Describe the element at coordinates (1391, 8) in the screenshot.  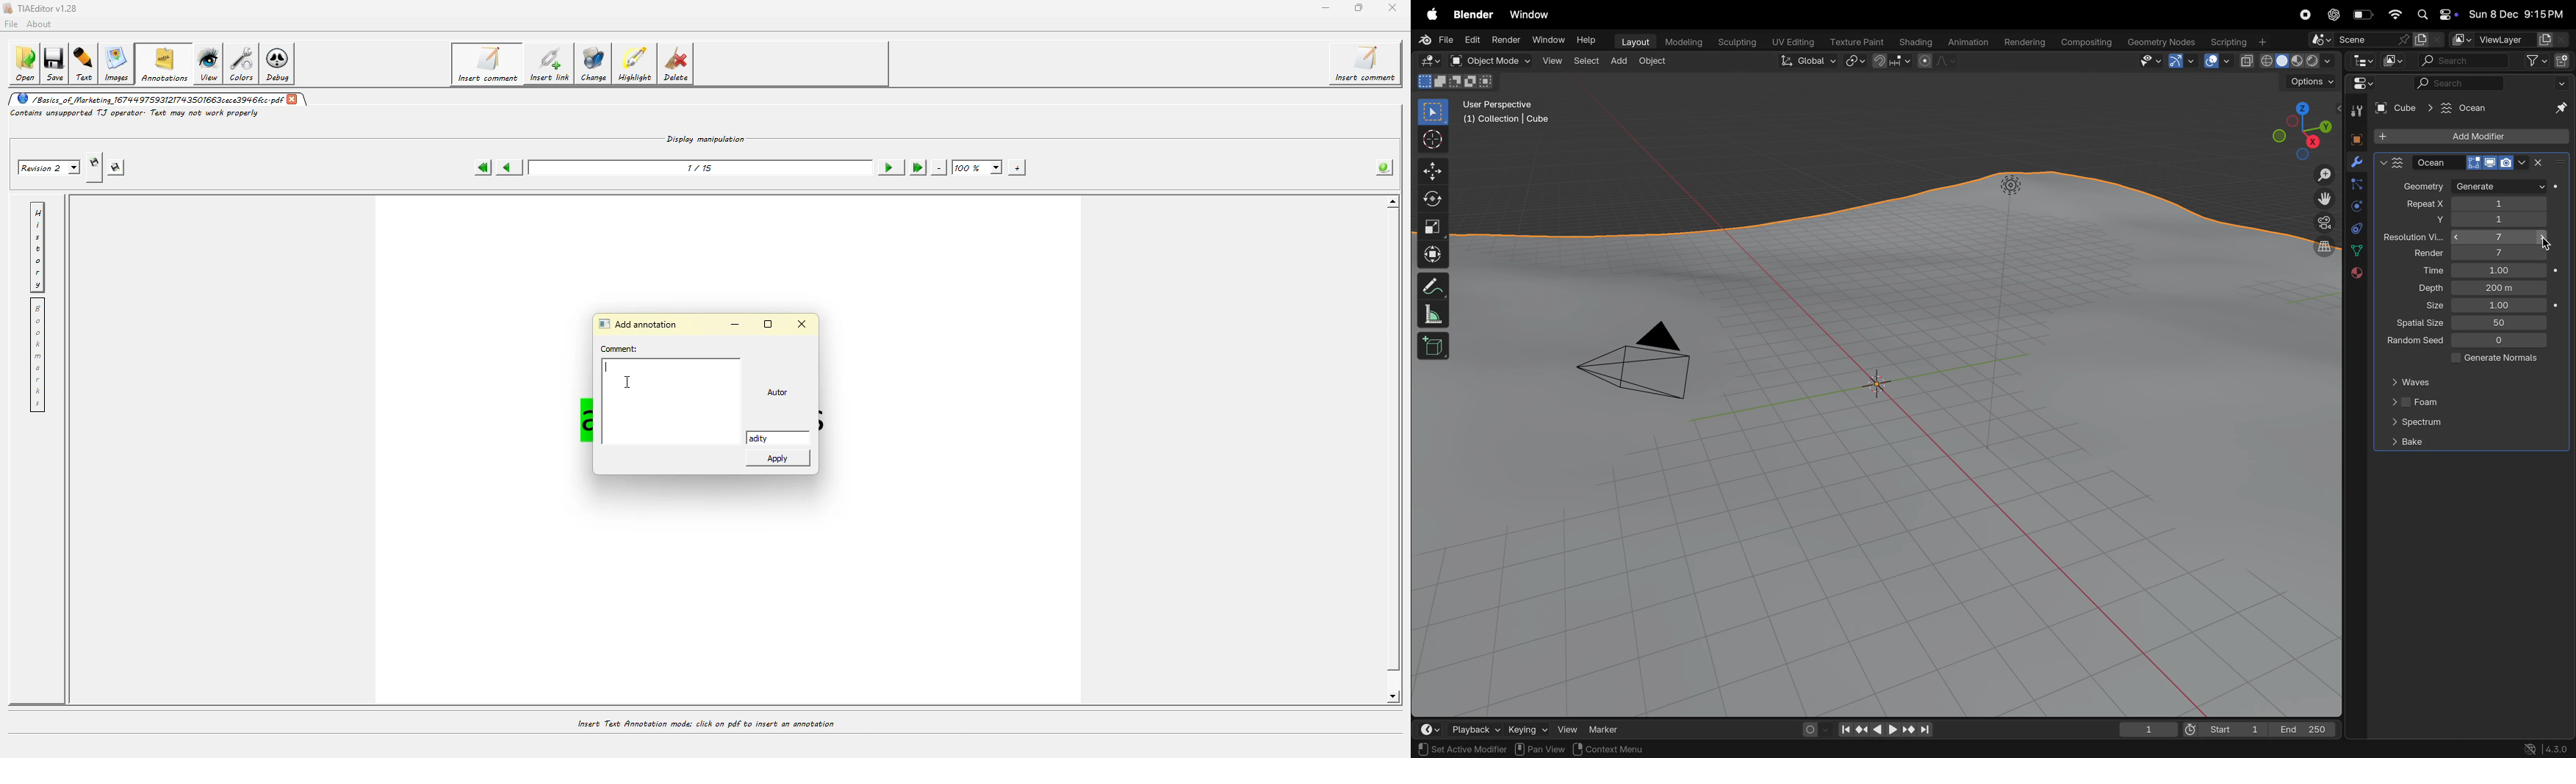
I see `close` at that location.